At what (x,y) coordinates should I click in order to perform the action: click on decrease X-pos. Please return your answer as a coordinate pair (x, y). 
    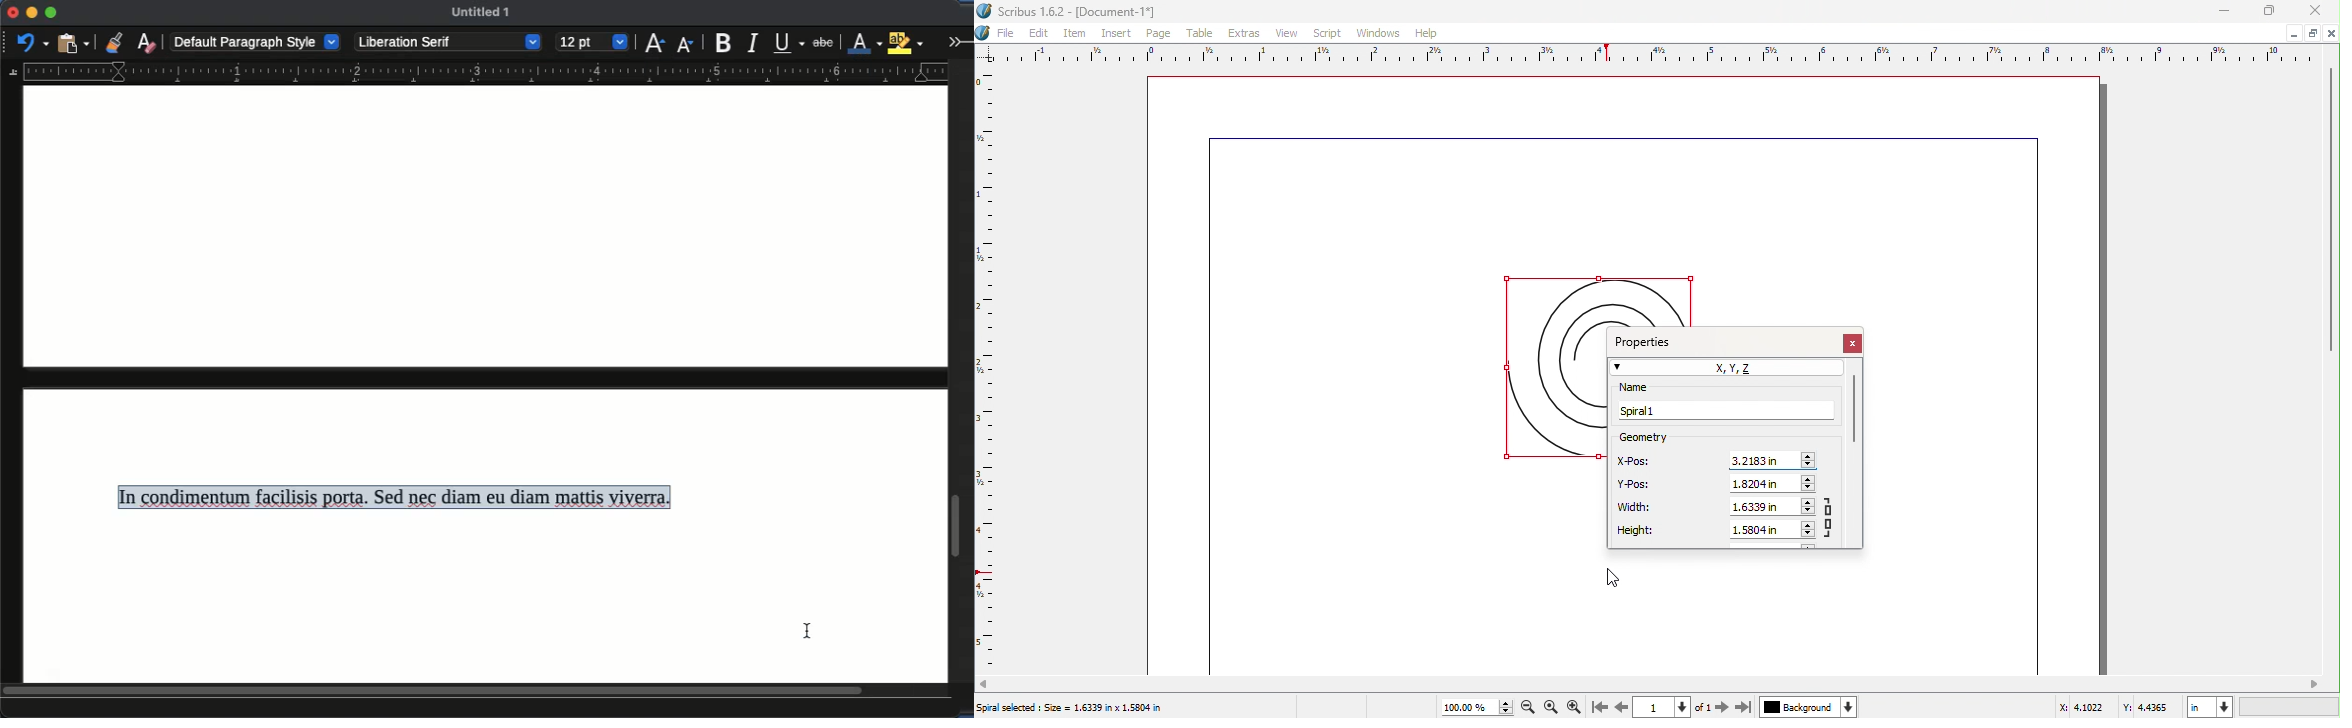
    Looking at the image, I should click on (1810, 465).